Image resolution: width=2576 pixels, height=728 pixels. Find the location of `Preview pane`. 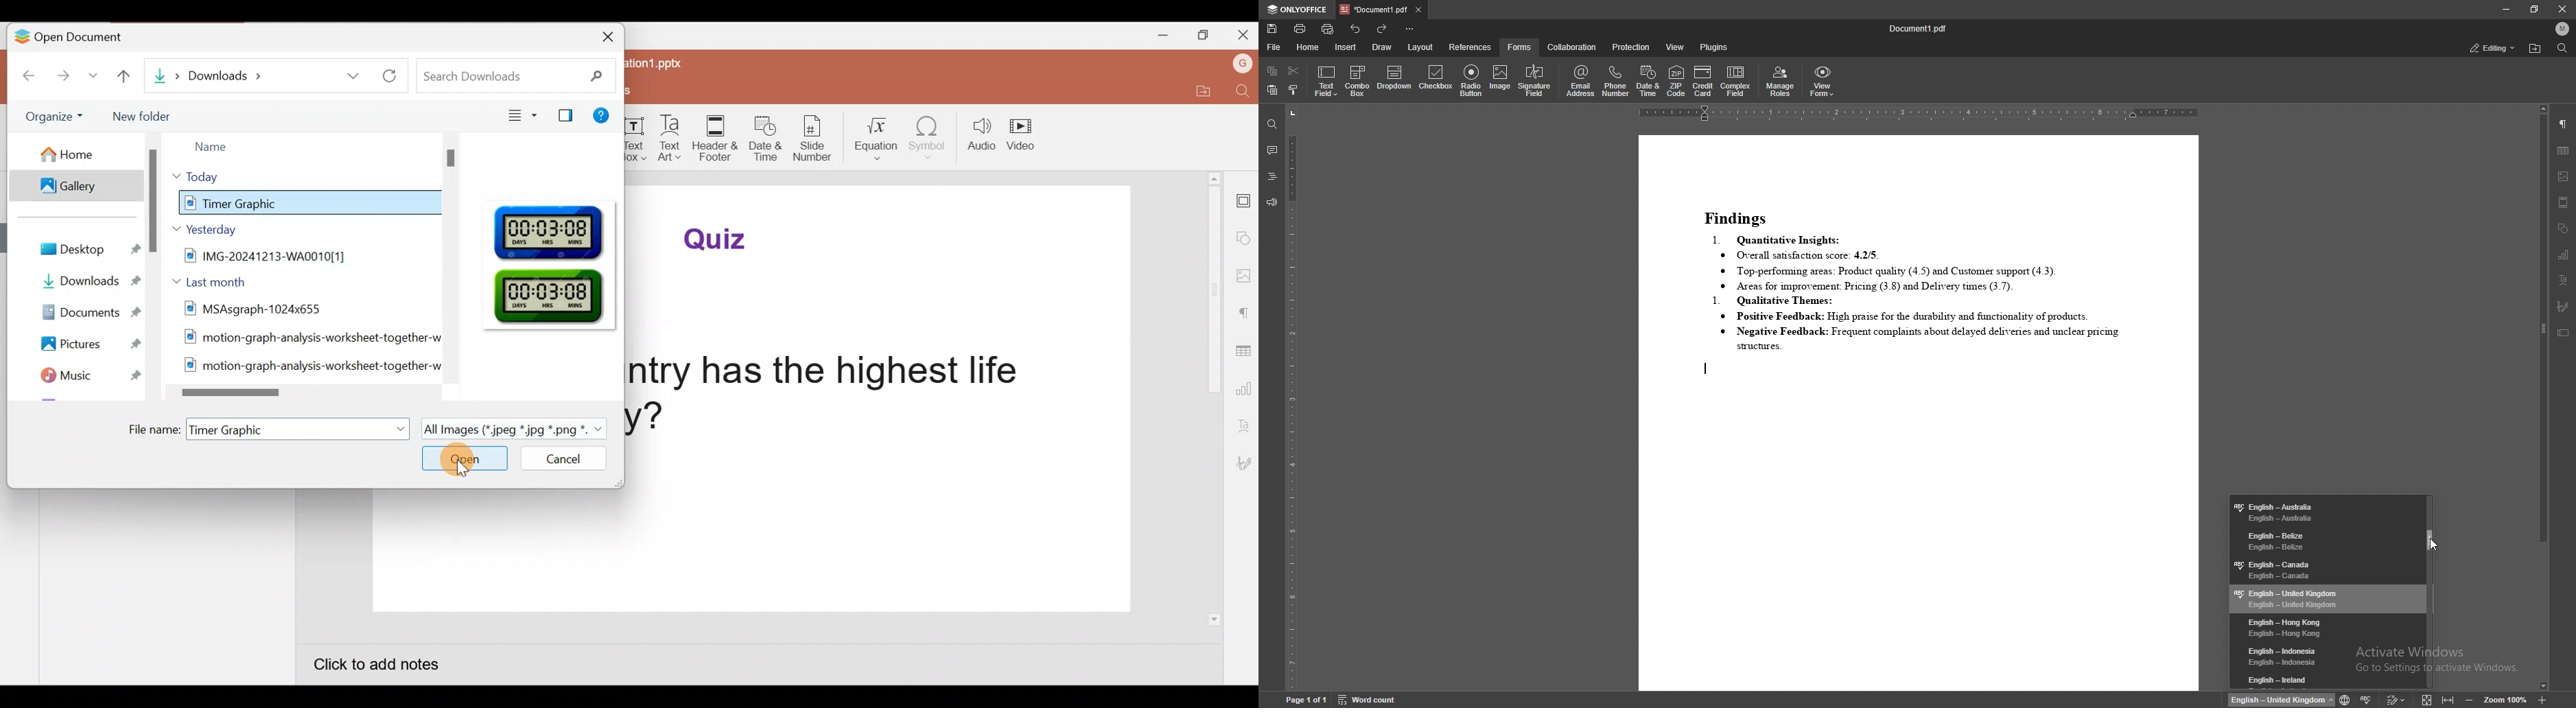

Preview pane is located at coordinates (538, 265).